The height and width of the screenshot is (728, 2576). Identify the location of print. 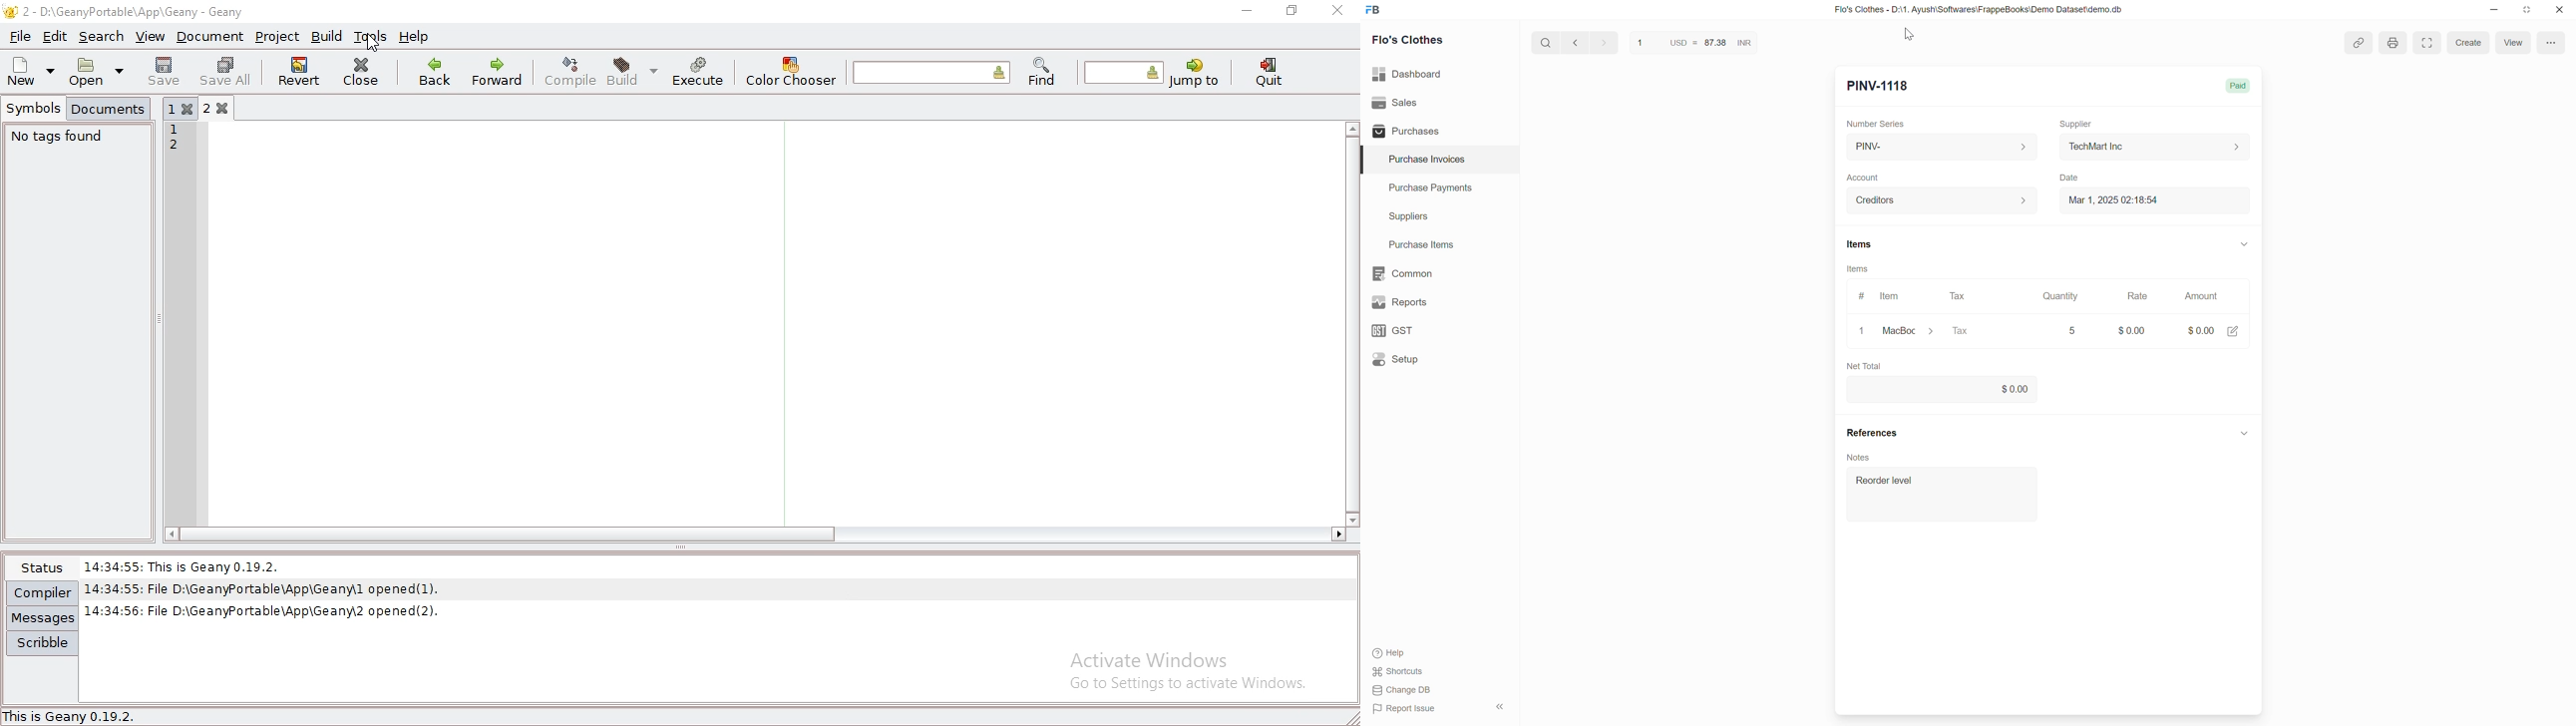
(2392, 42).